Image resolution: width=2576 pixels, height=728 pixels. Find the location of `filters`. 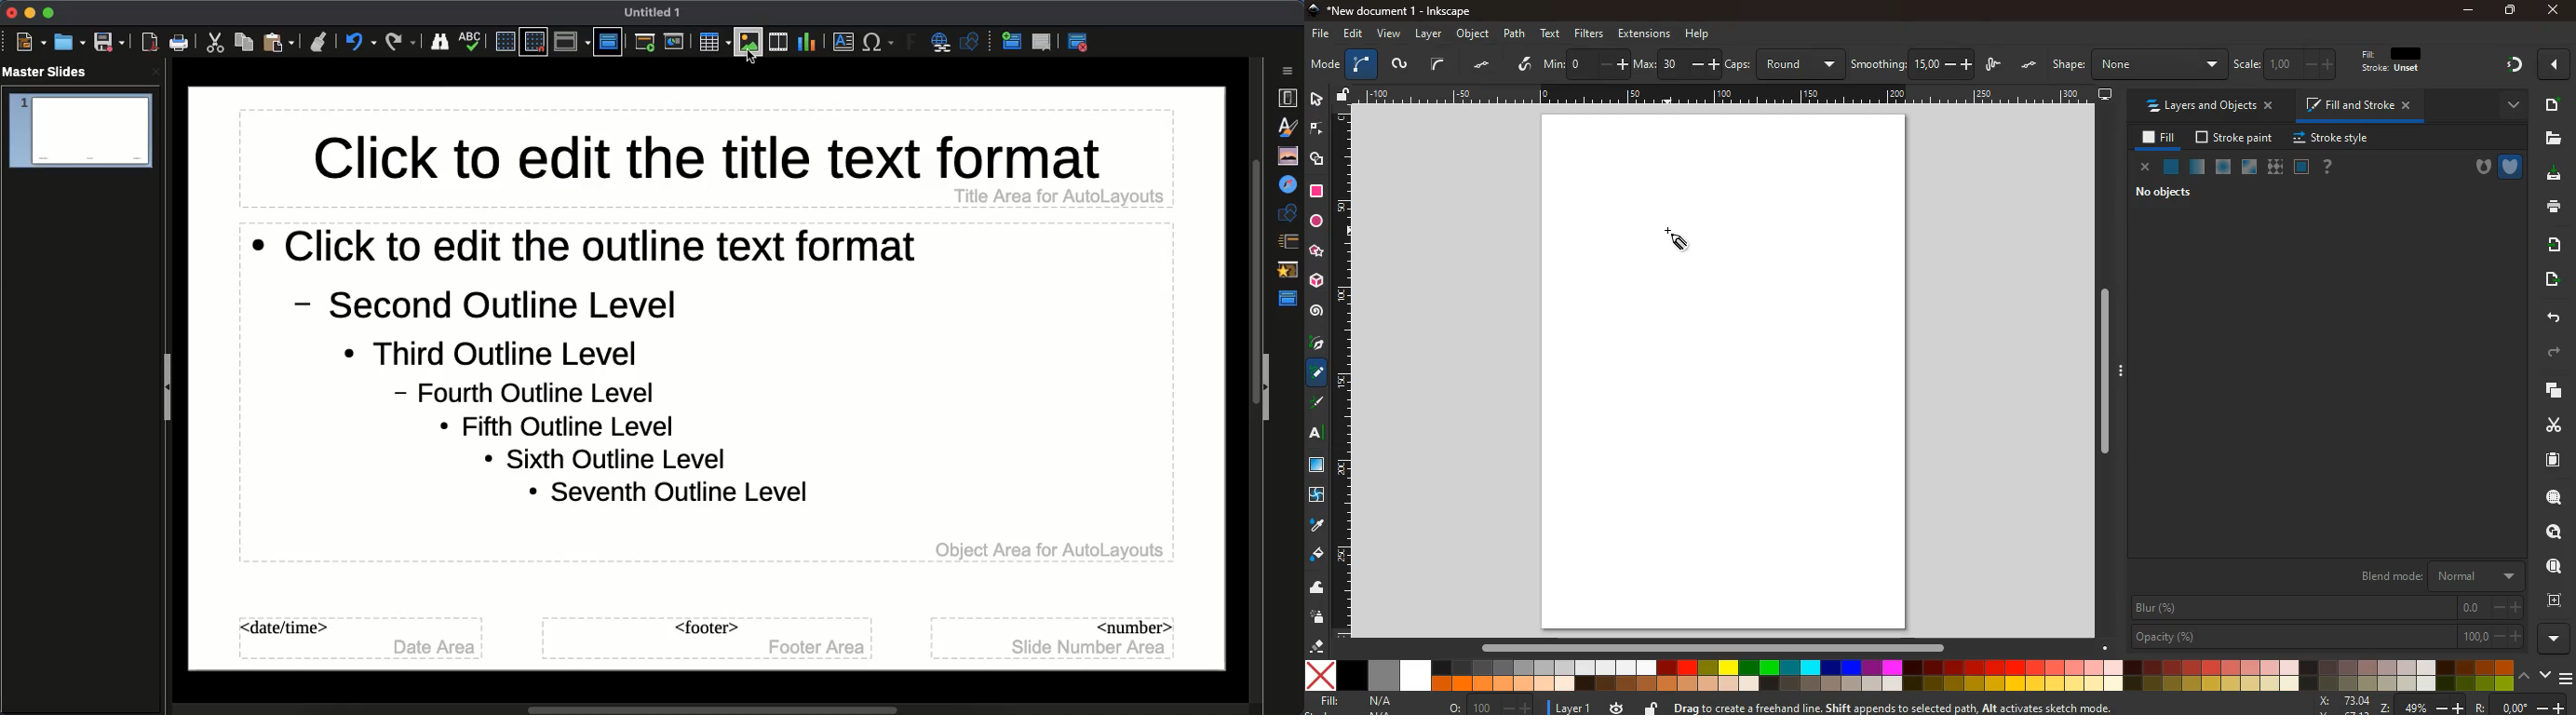

filters is located at coordinates (1589, 34).